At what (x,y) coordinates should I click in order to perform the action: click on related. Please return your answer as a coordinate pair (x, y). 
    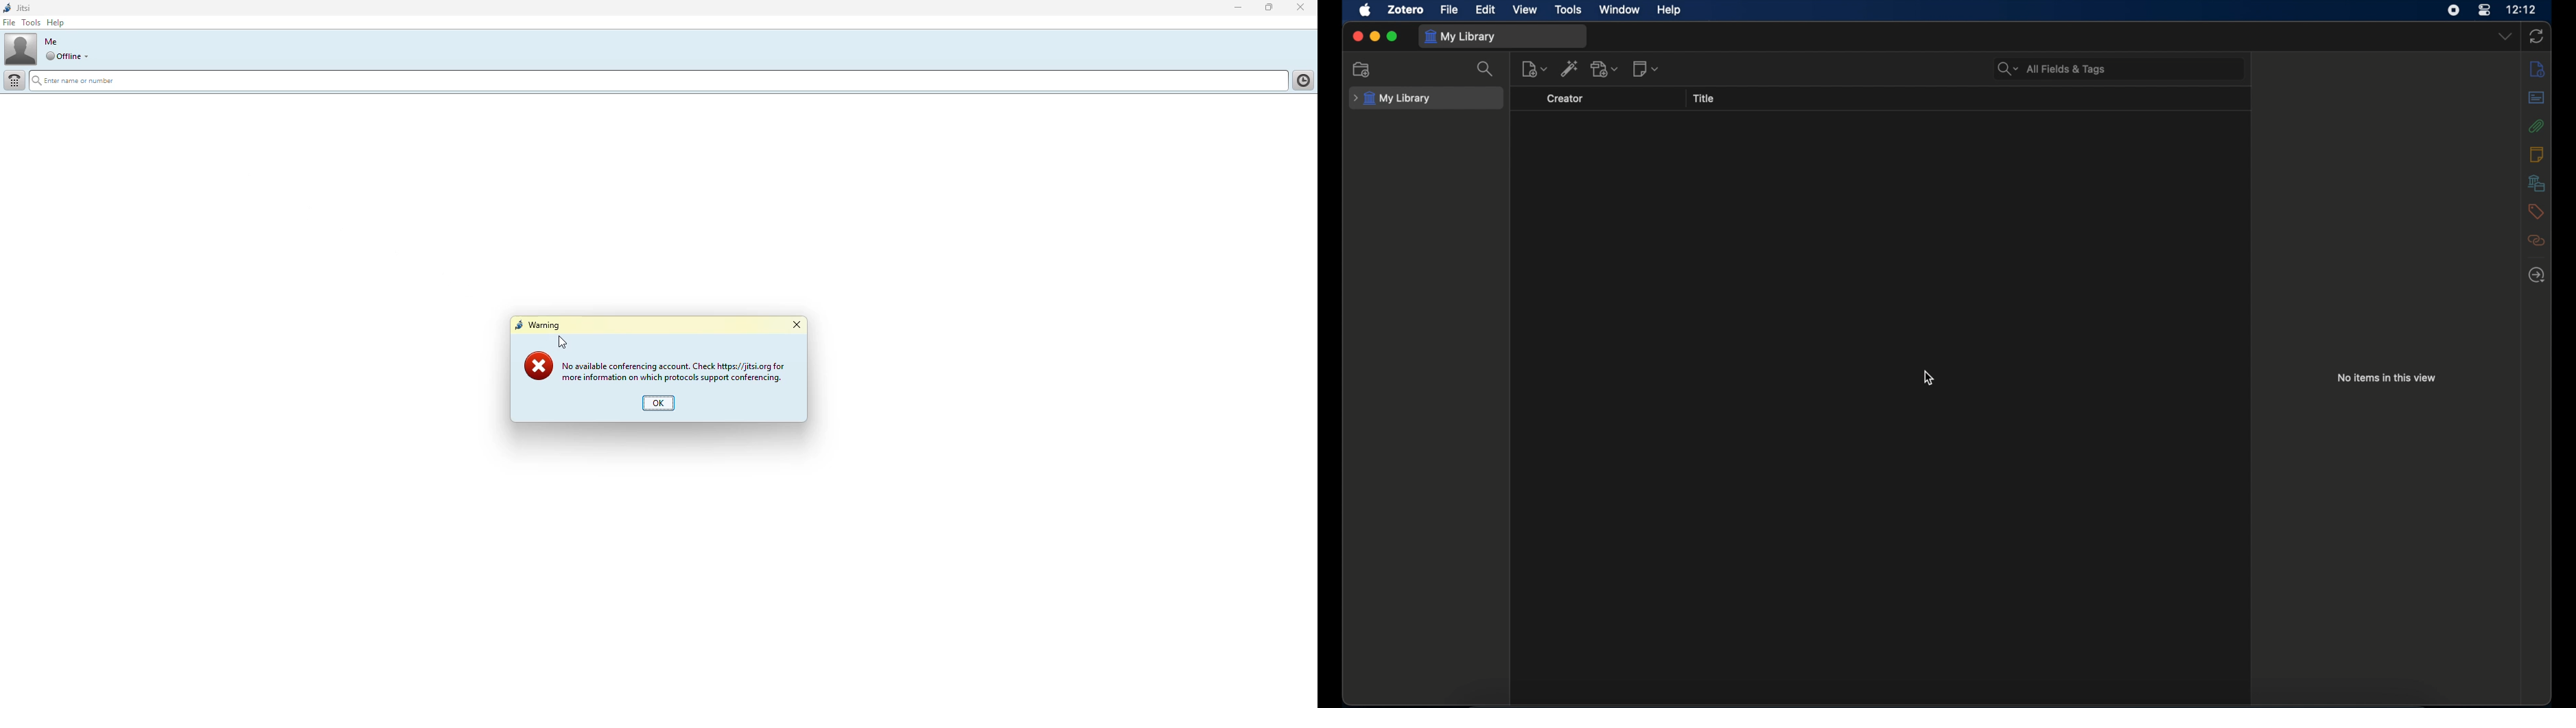
    Looking at the image, I should click on (2537, 241).